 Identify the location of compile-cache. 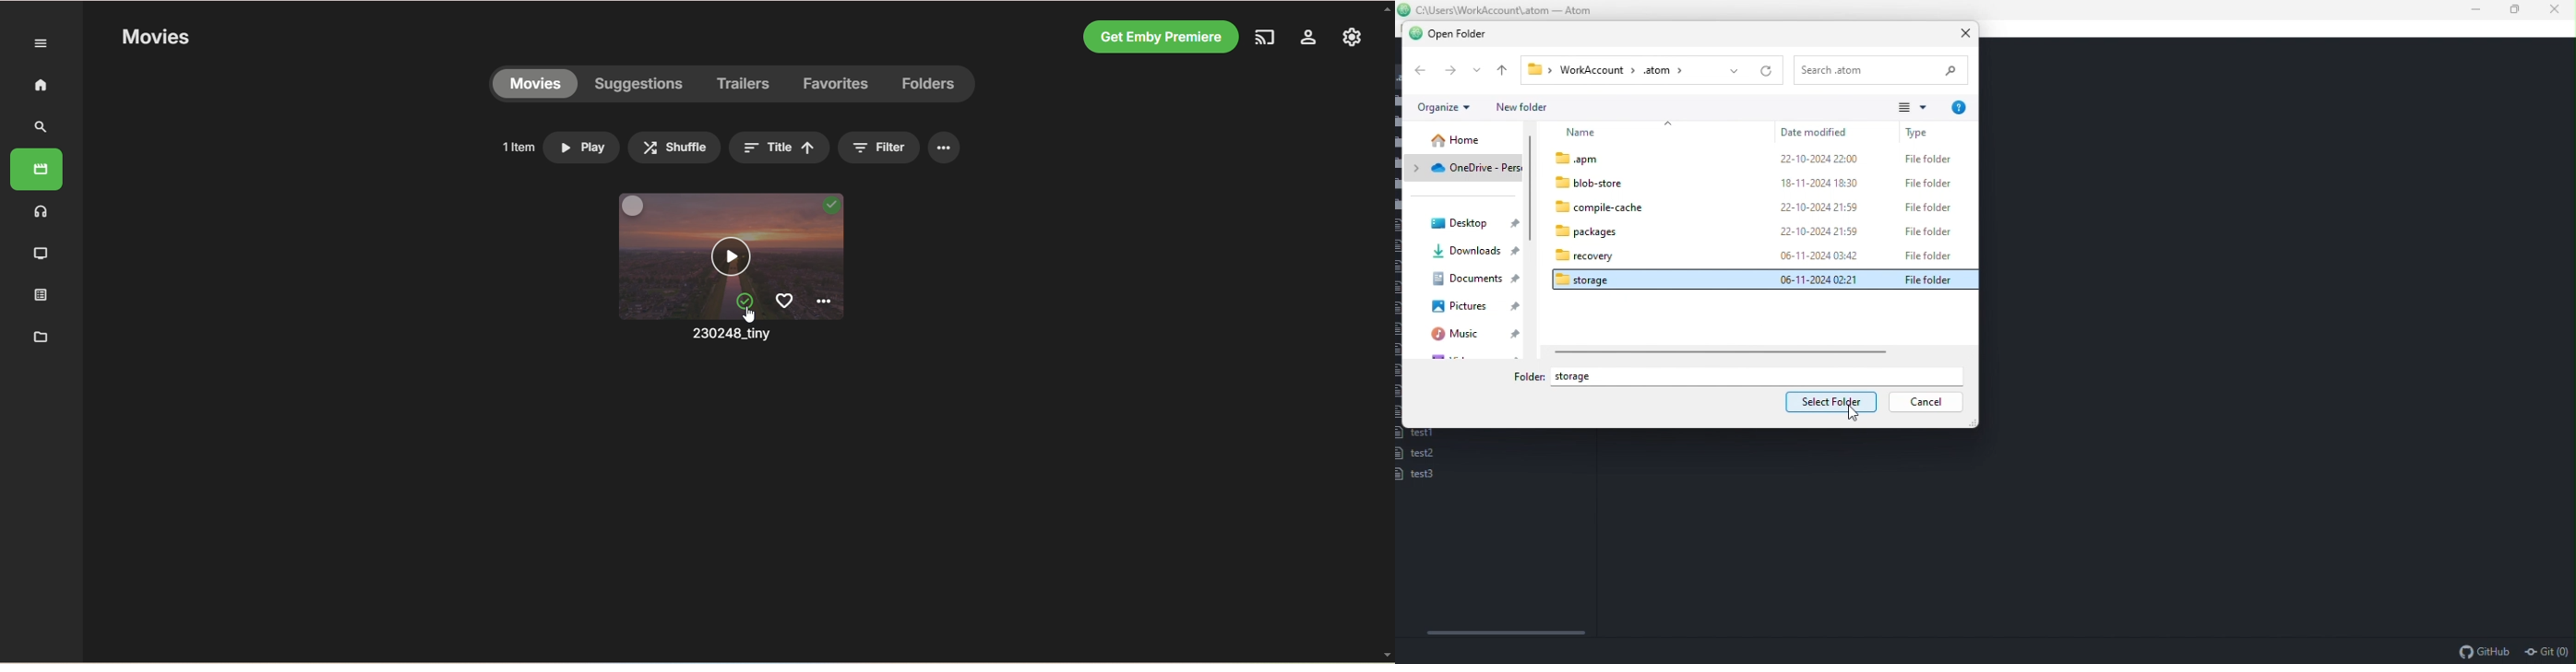
(1755, 208).